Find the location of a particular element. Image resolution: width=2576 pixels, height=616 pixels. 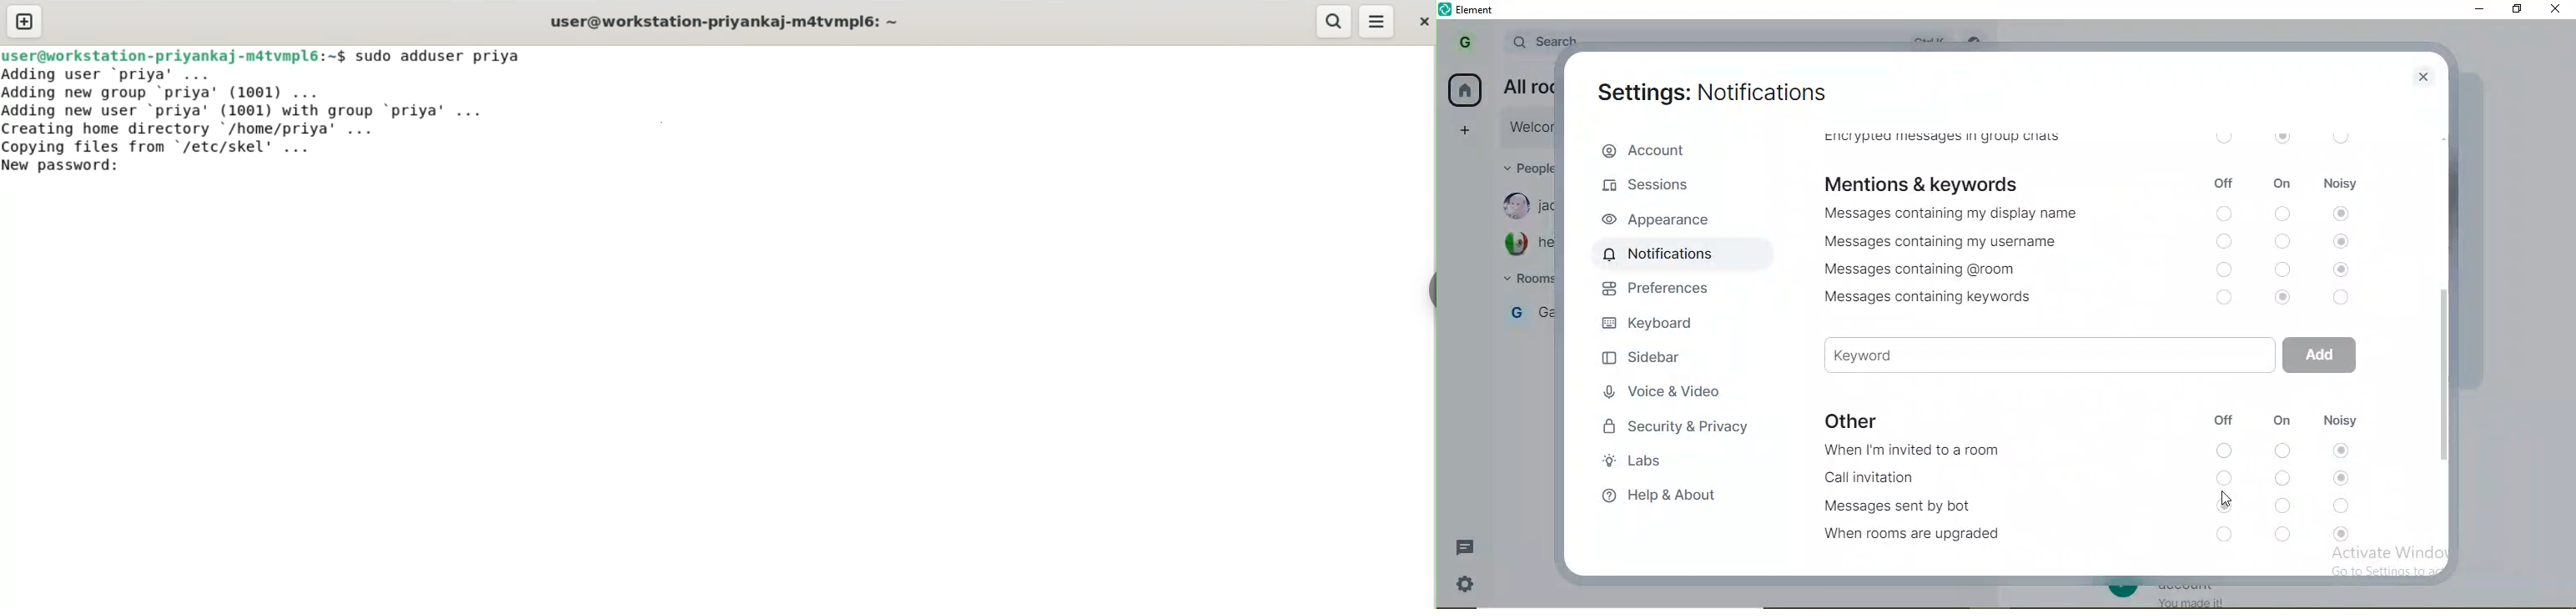

sesions is located at coordinates (1655, 189).